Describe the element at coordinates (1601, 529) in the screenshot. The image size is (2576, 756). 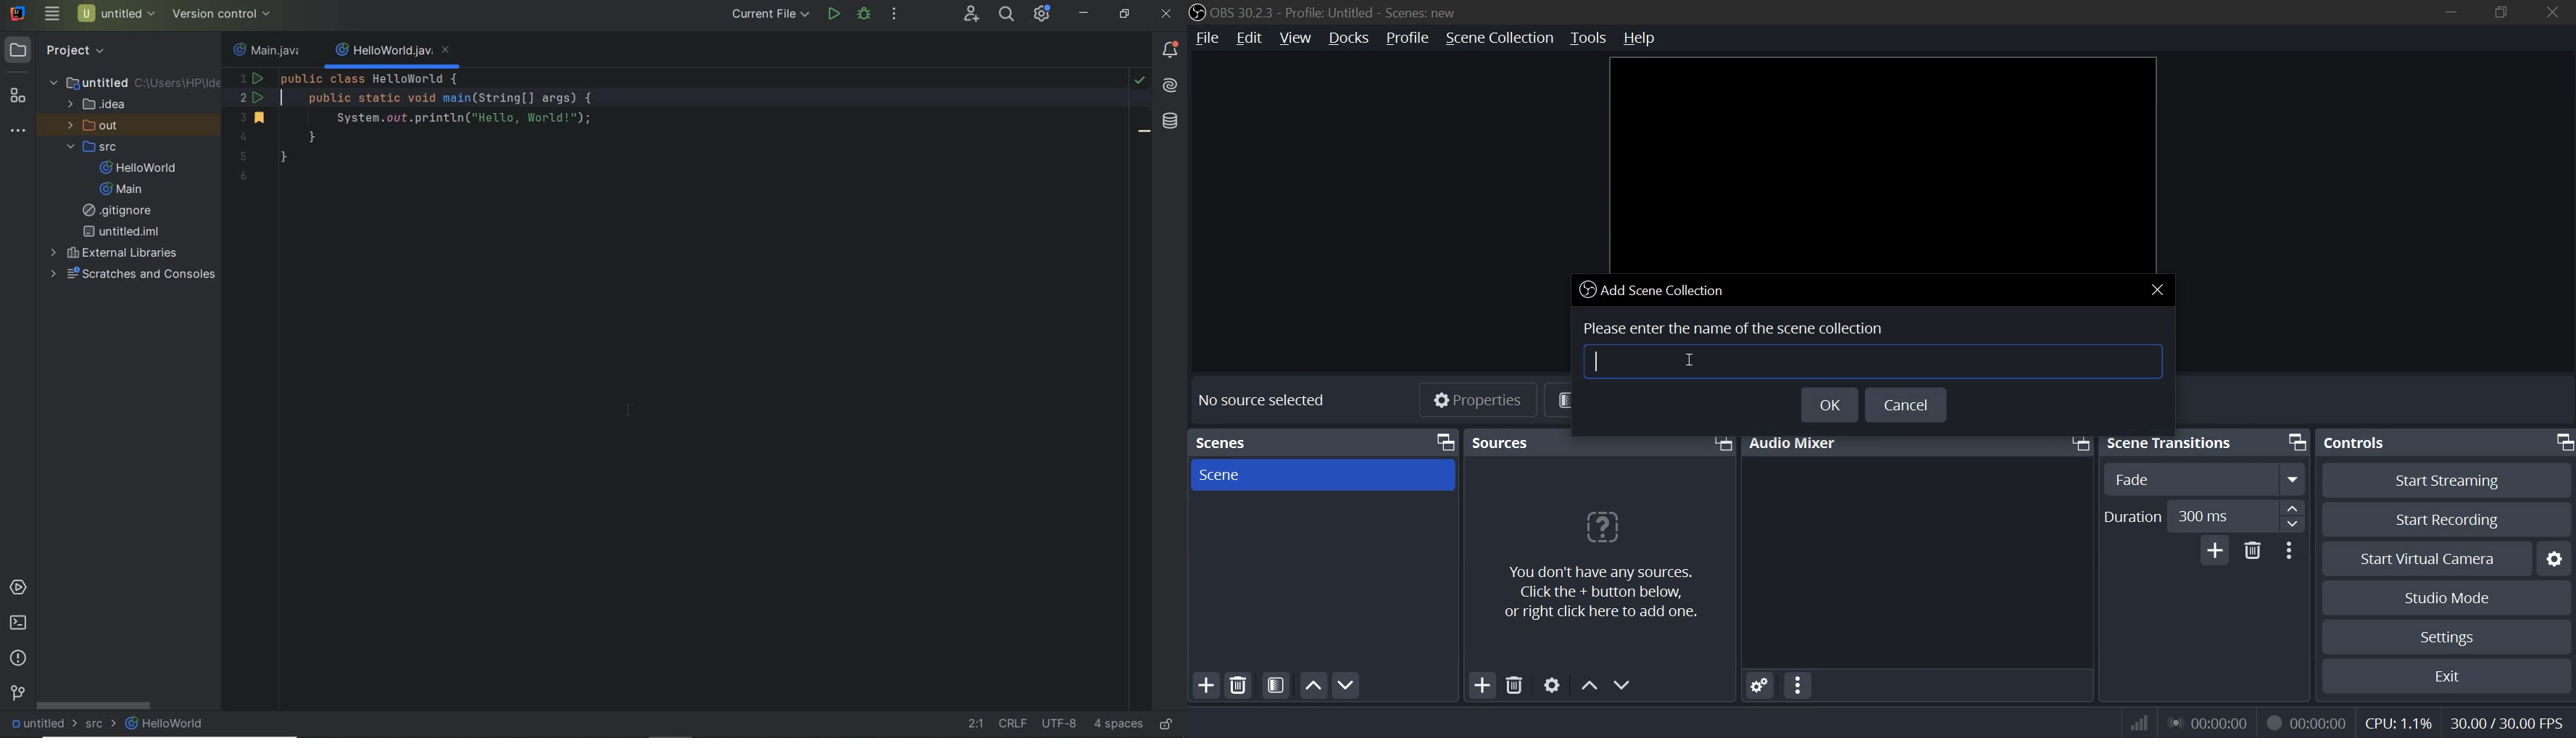
I see `question mark icon` at that location.